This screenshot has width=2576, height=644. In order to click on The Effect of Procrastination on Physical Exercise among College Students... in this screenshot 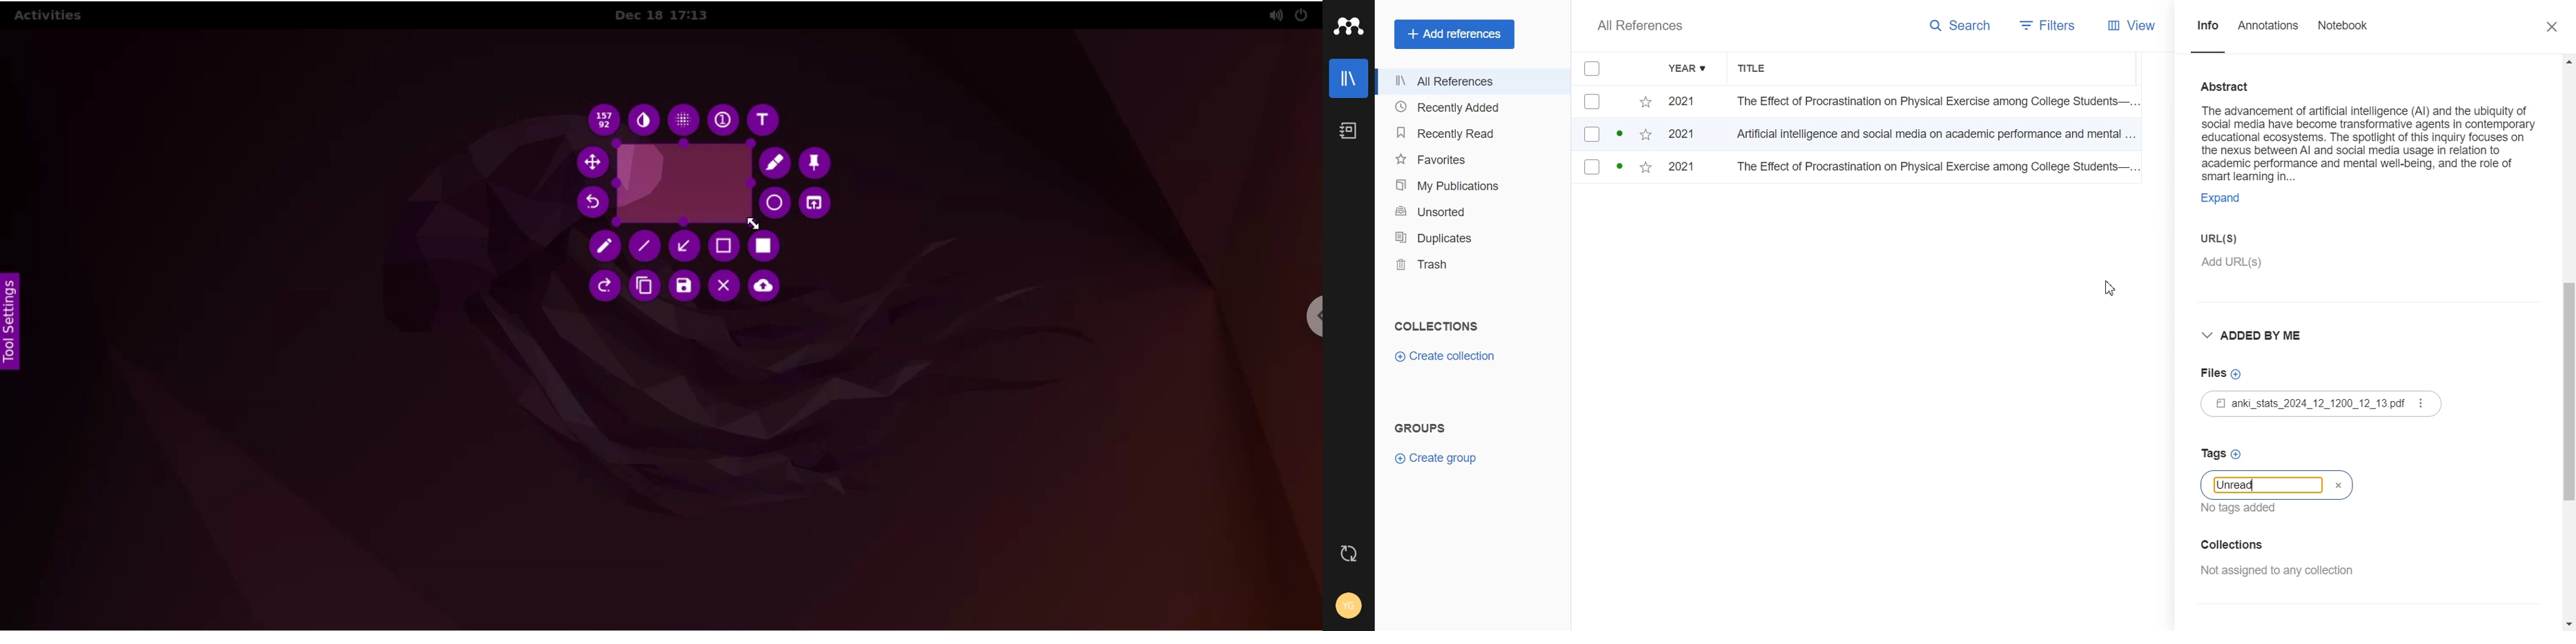, I will do `click(1932, 103)`.